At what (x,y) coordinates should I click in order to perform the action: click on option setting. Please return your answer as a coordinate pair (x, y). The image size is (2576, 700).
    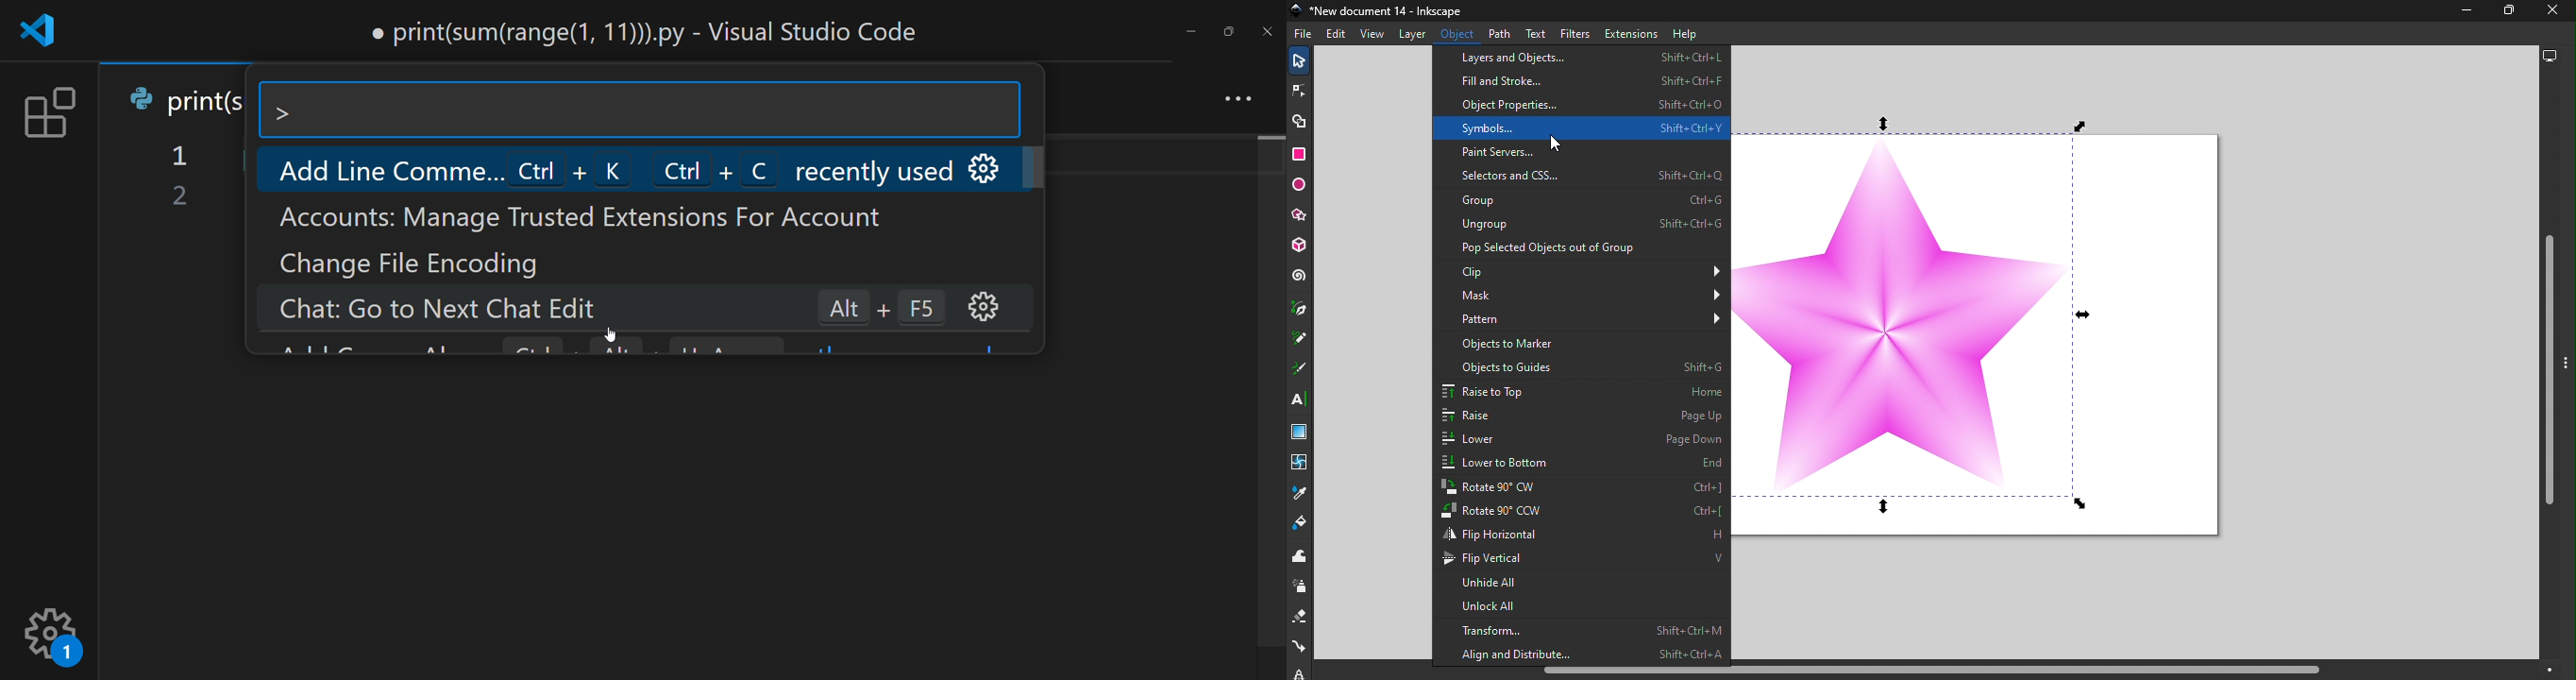
    Looking at the image, I should click on (991, 168).